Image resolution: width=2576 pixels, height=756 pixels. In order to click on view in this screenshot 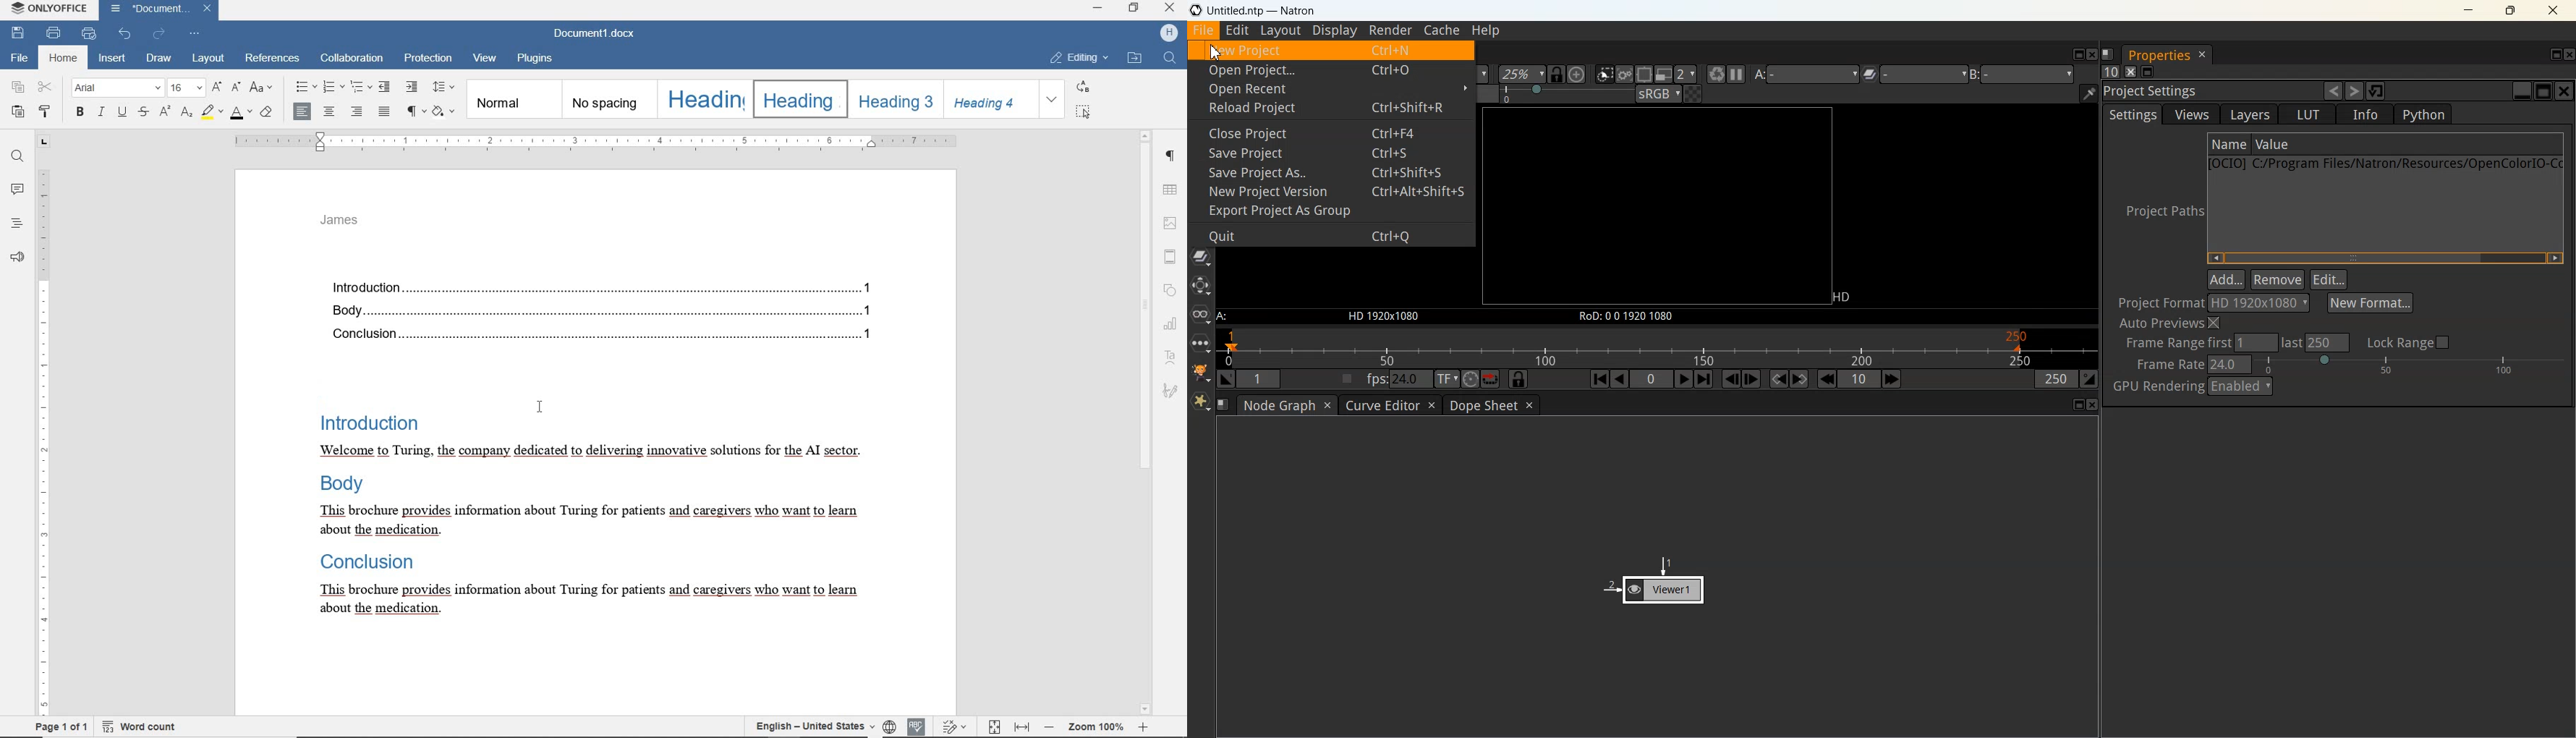, I will do `click(487, 60)`.